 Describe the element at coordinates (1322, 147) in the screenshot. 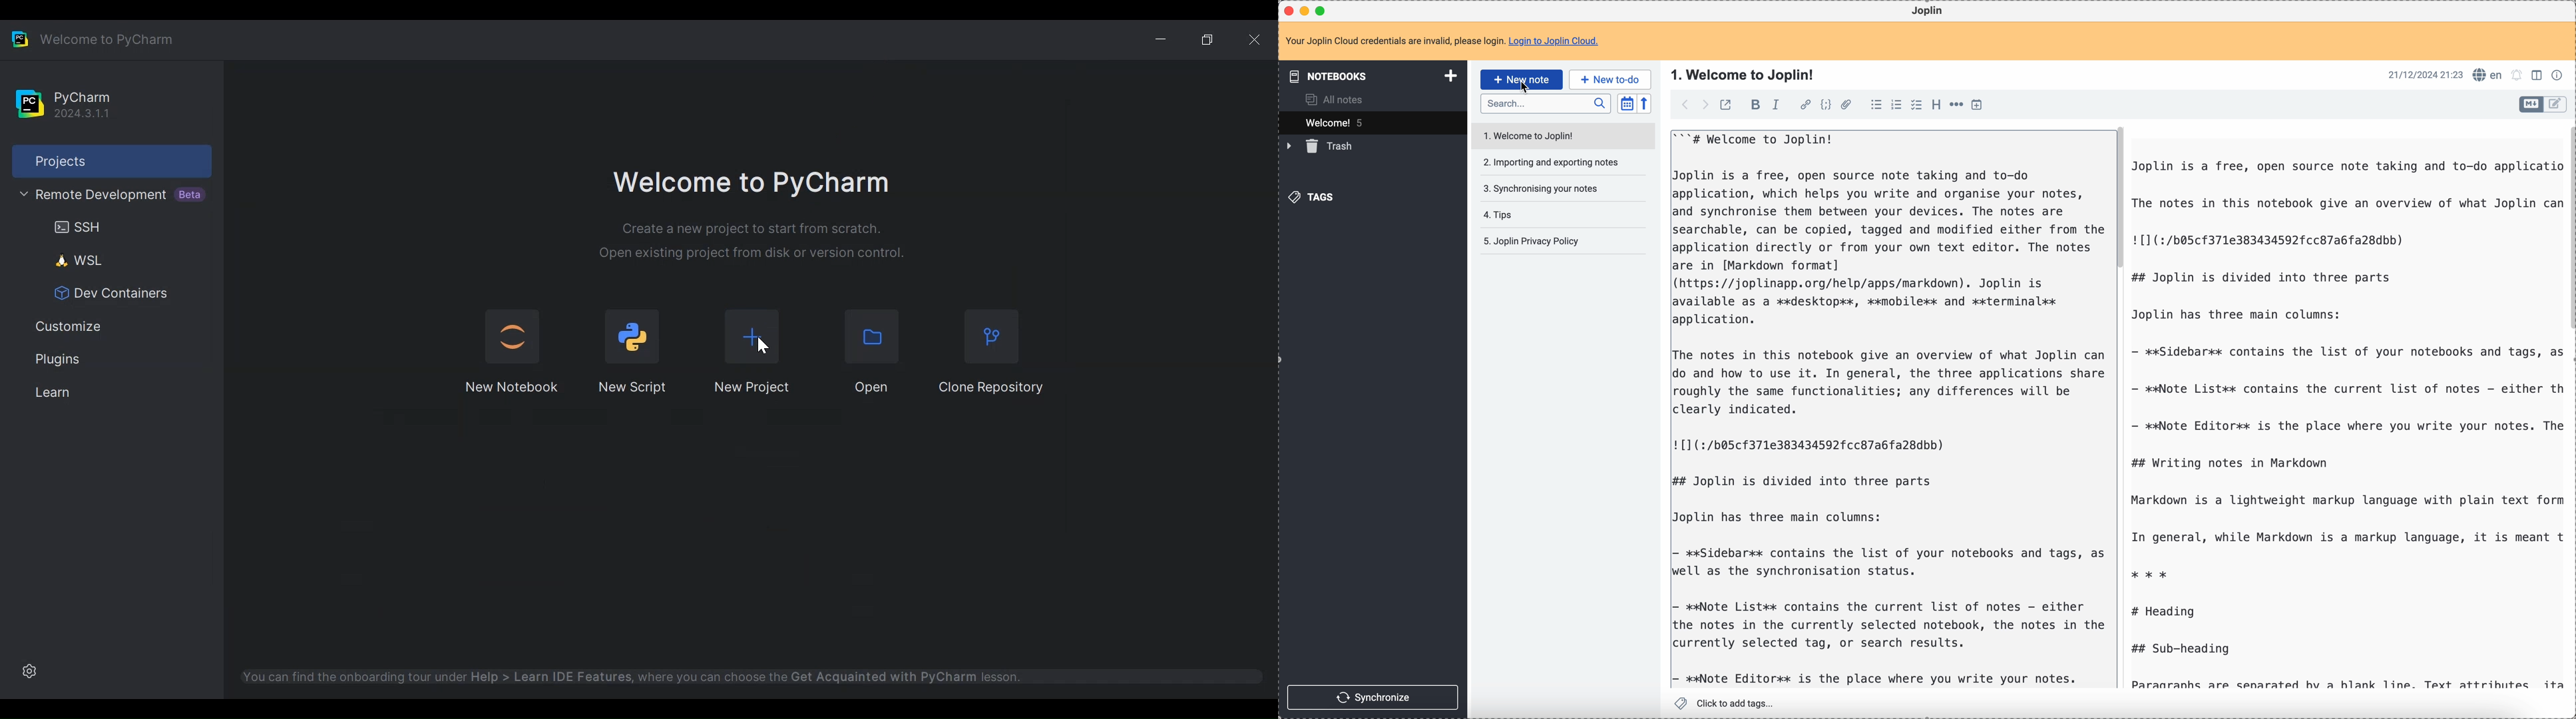

I see `trash` at that location.